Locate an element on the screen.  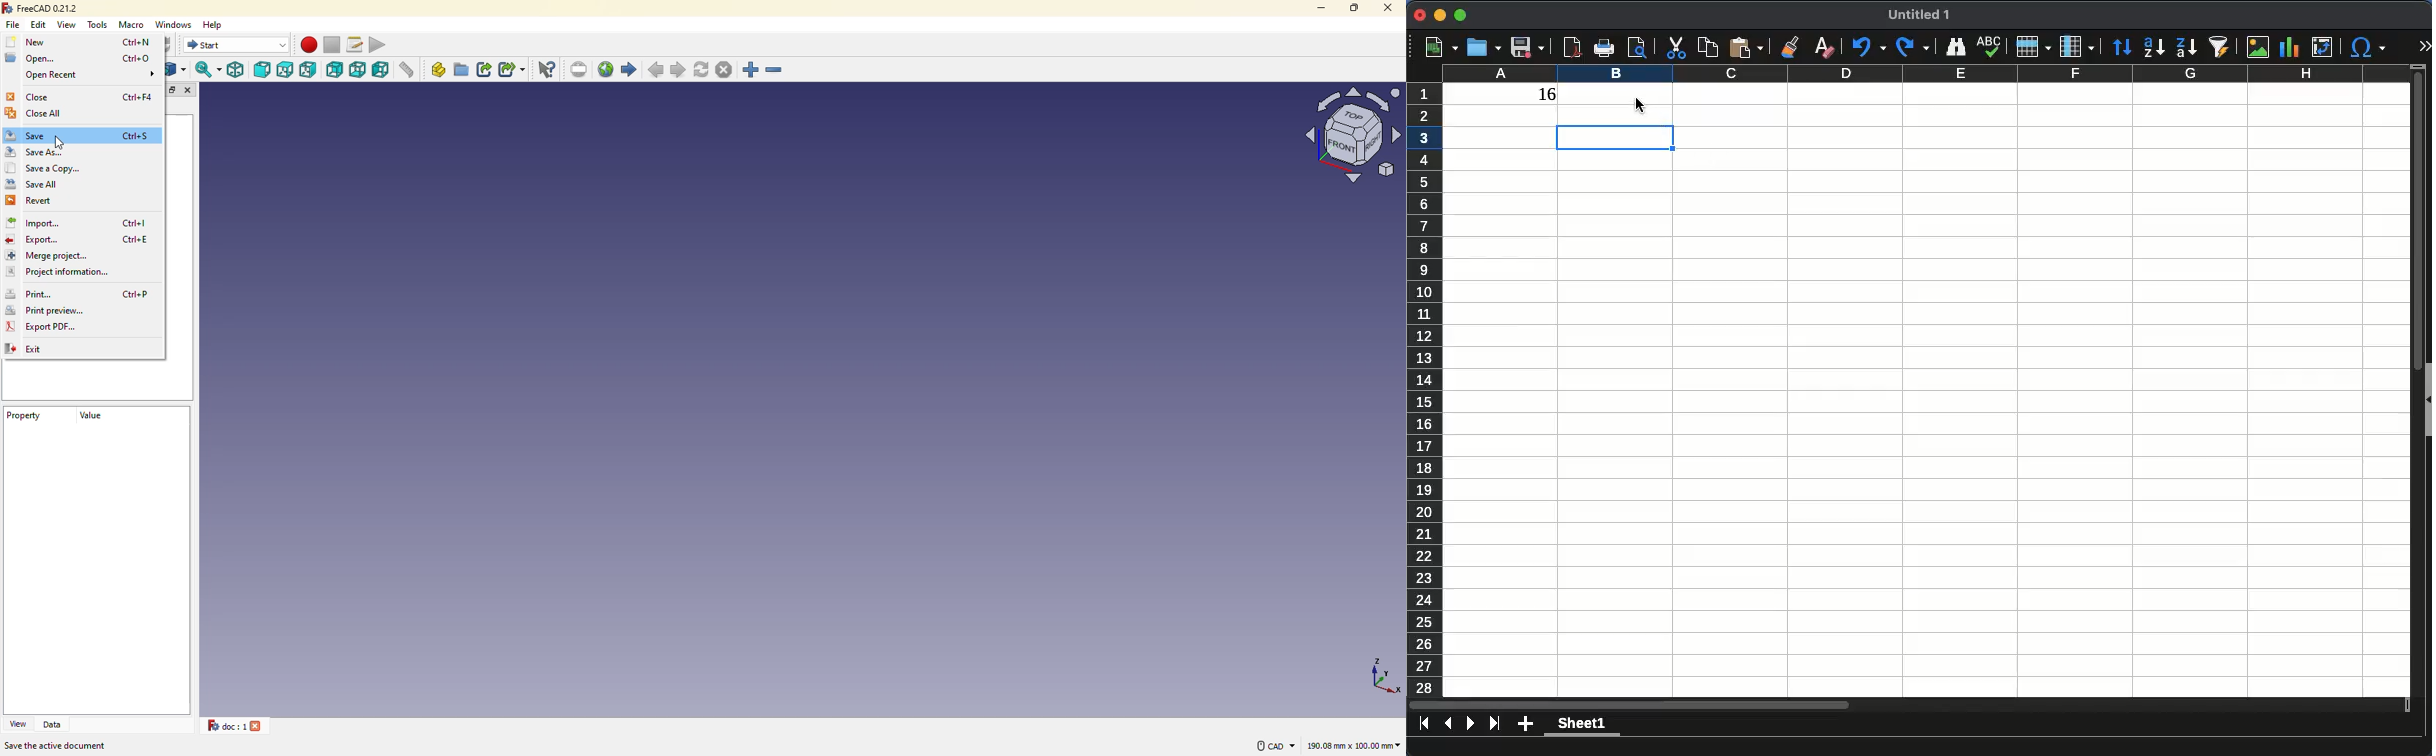
value is located at coordinates (89, 420).